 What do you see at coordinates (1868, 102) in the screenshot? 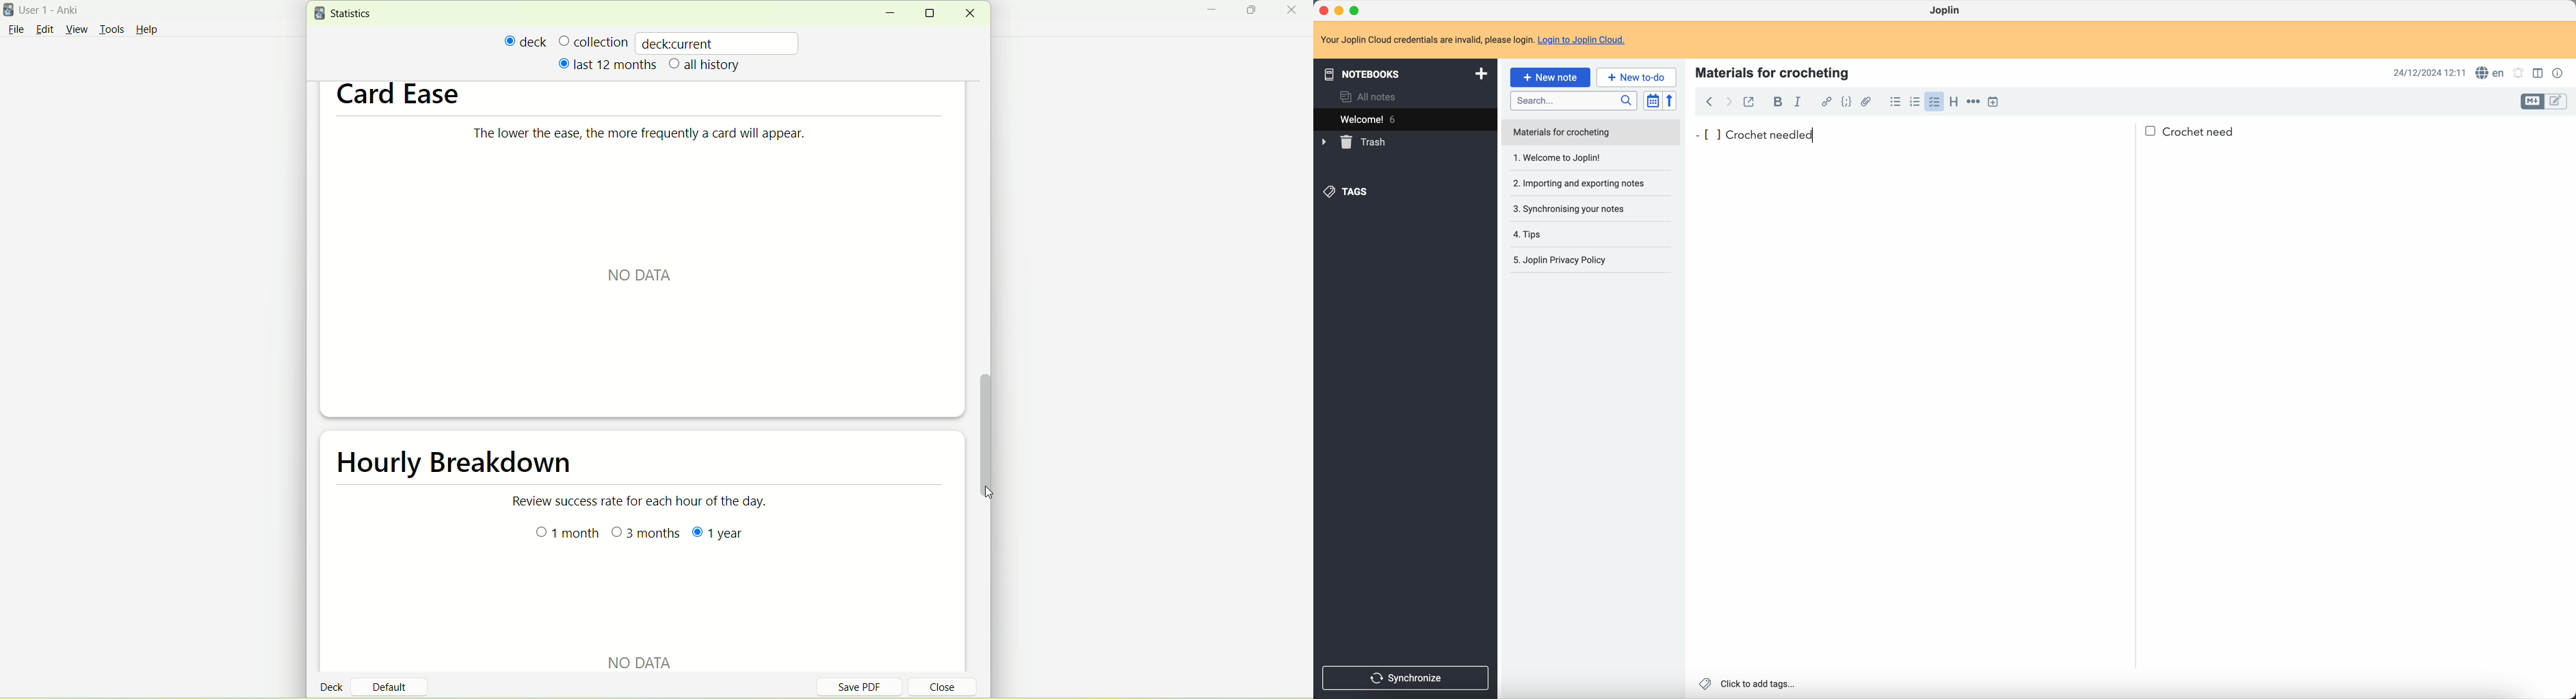
I see `attach file` at bounding box center [1868, 102].